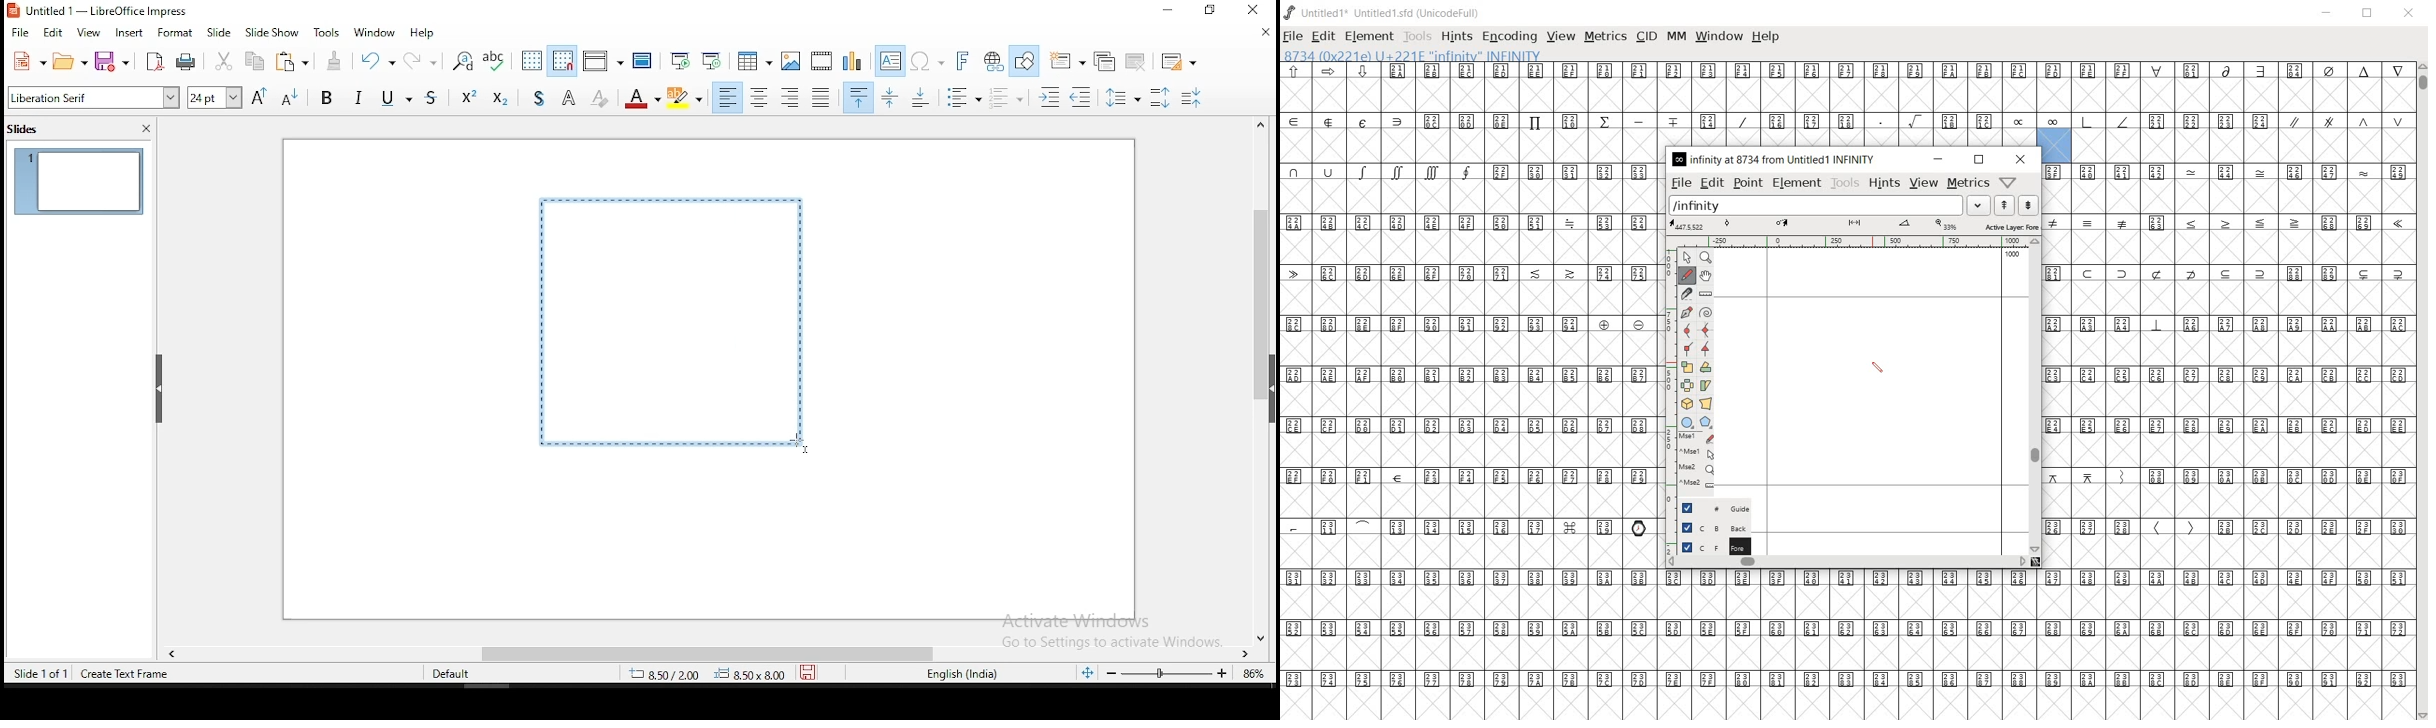 The width and height of the screenshot is (2436, 728). Describe the element at coordinates (792, 99) in the screenshot. I see `align right` at that location.